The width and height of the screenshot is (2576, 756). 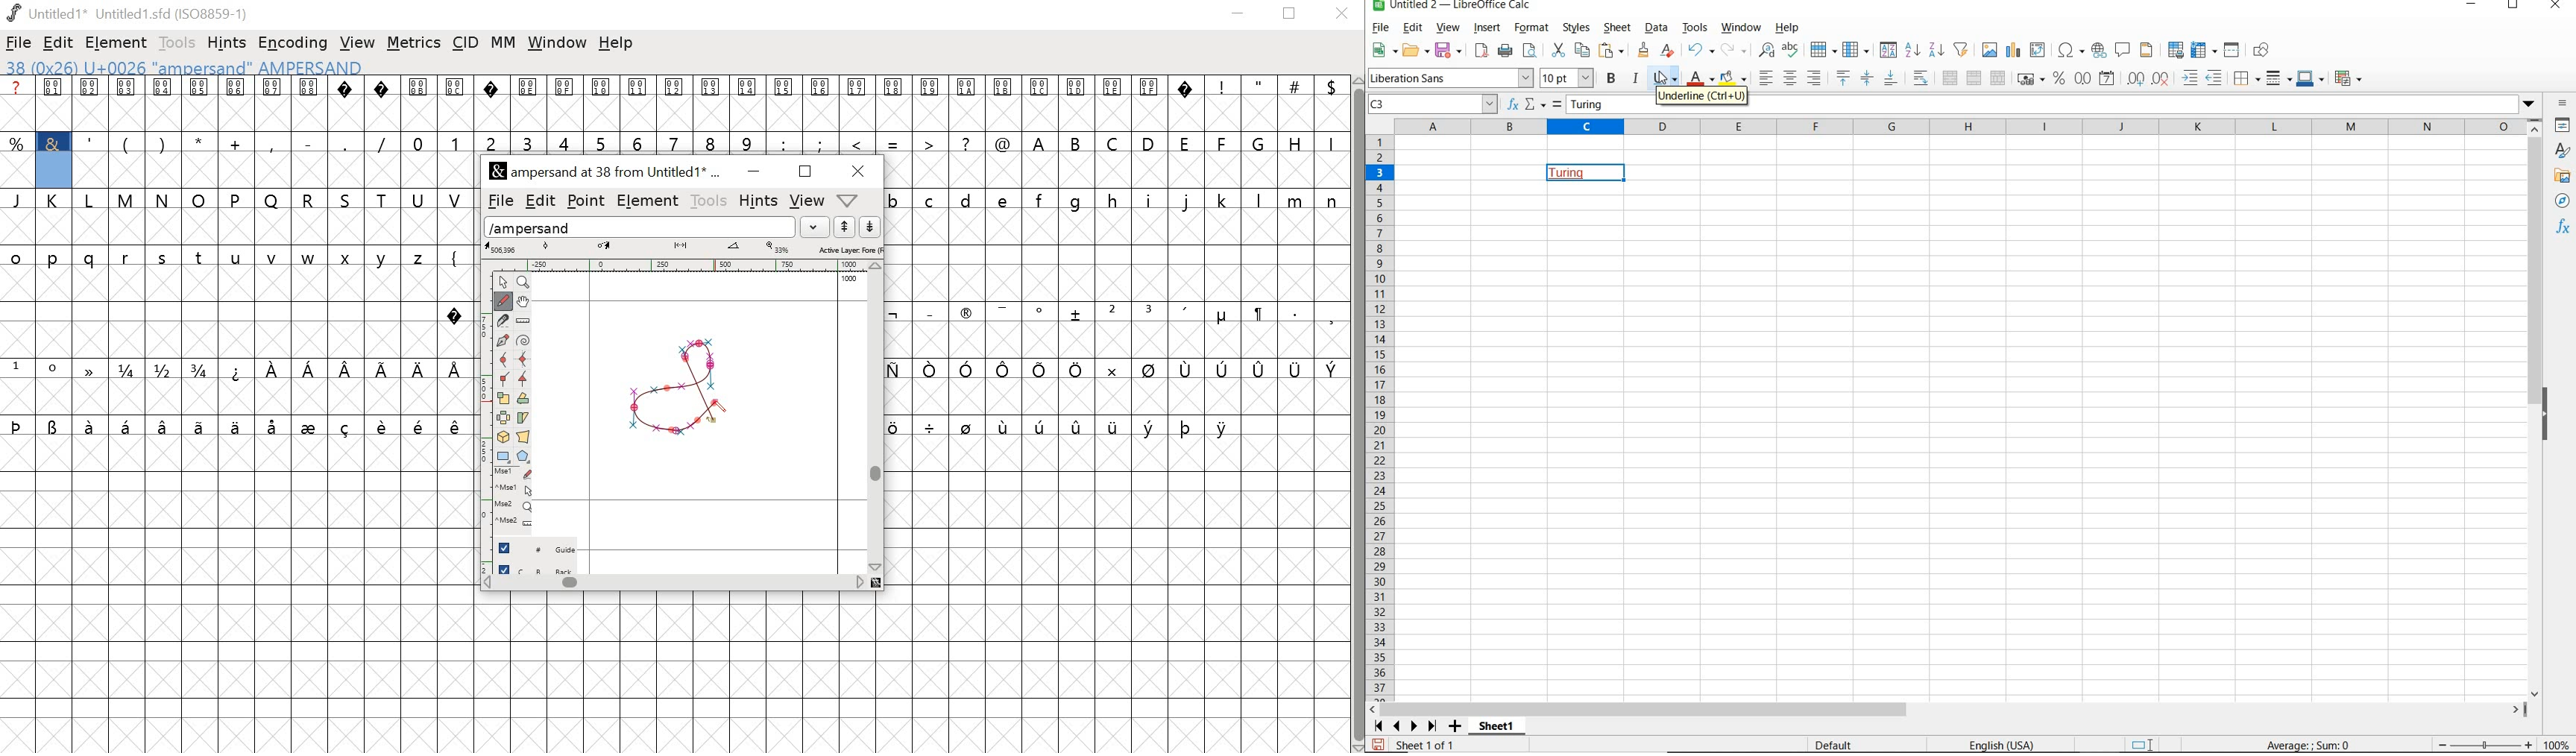 What do you see at coordinates (966, 200) in the screenshot?
I see `d` at bounding box center [966, 200].